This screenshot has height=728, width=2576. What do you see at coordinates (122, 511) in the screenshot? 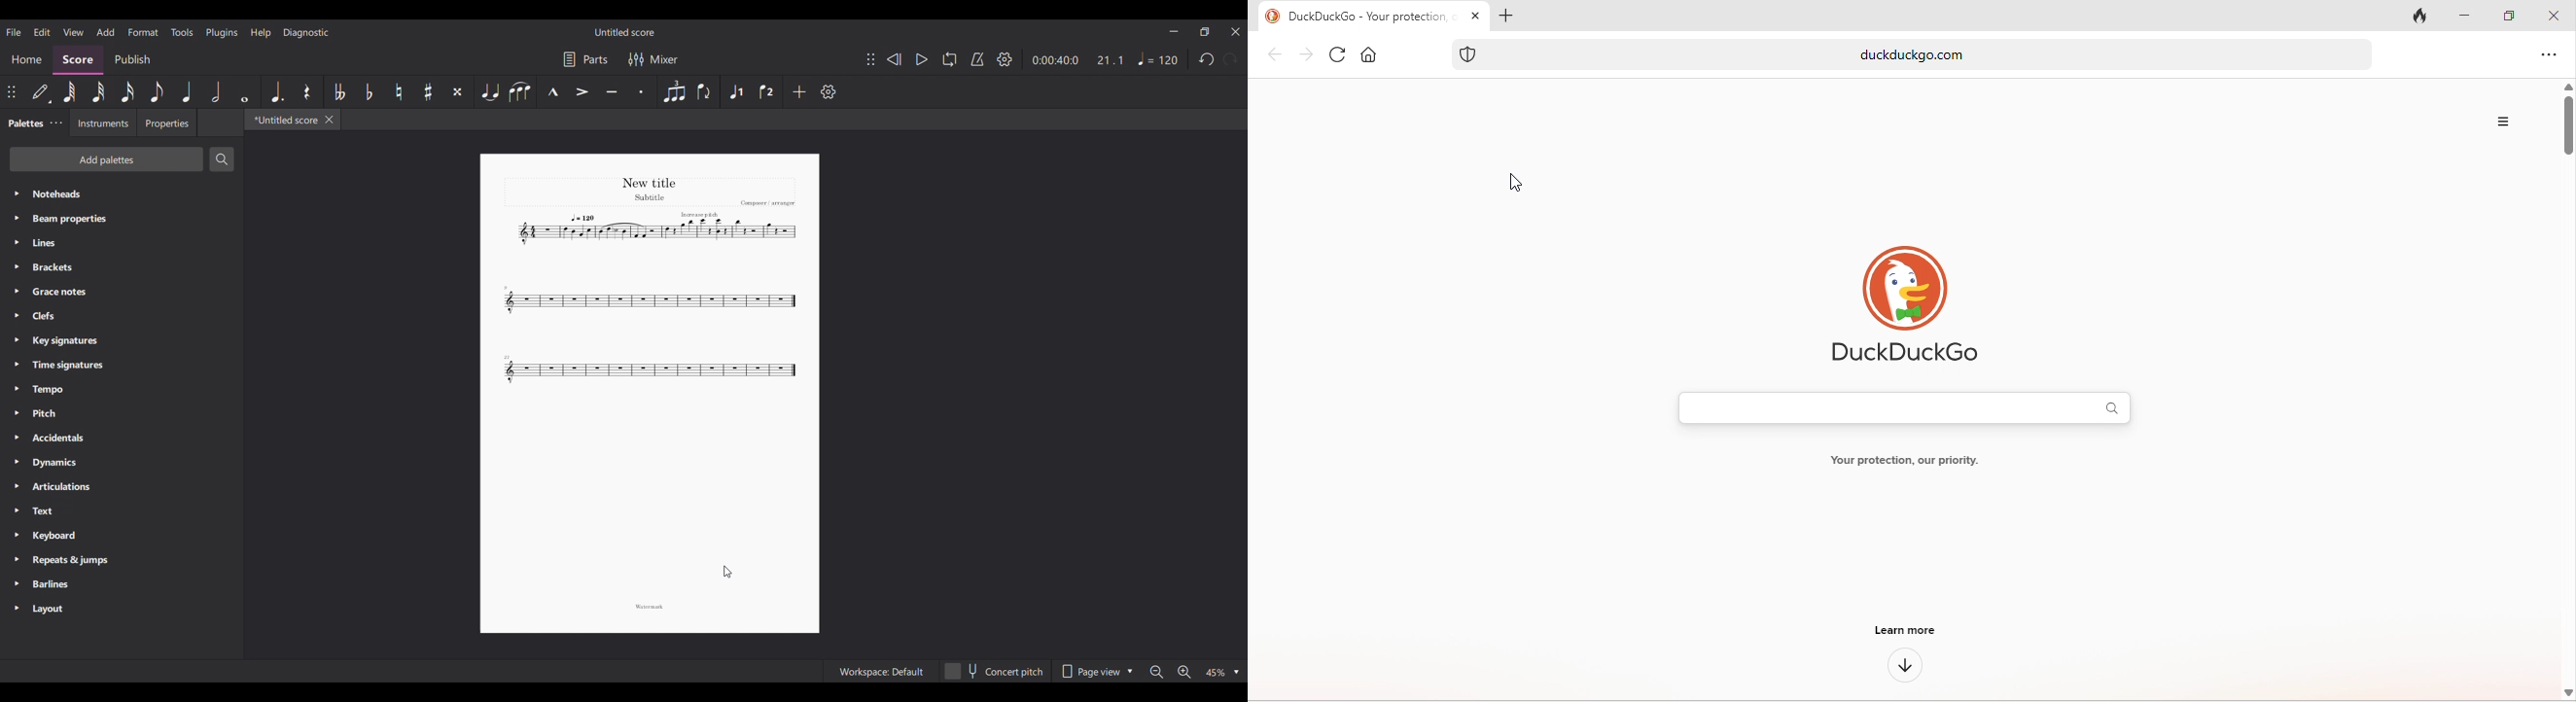
I see `Text` at bounding box center [122, 511].